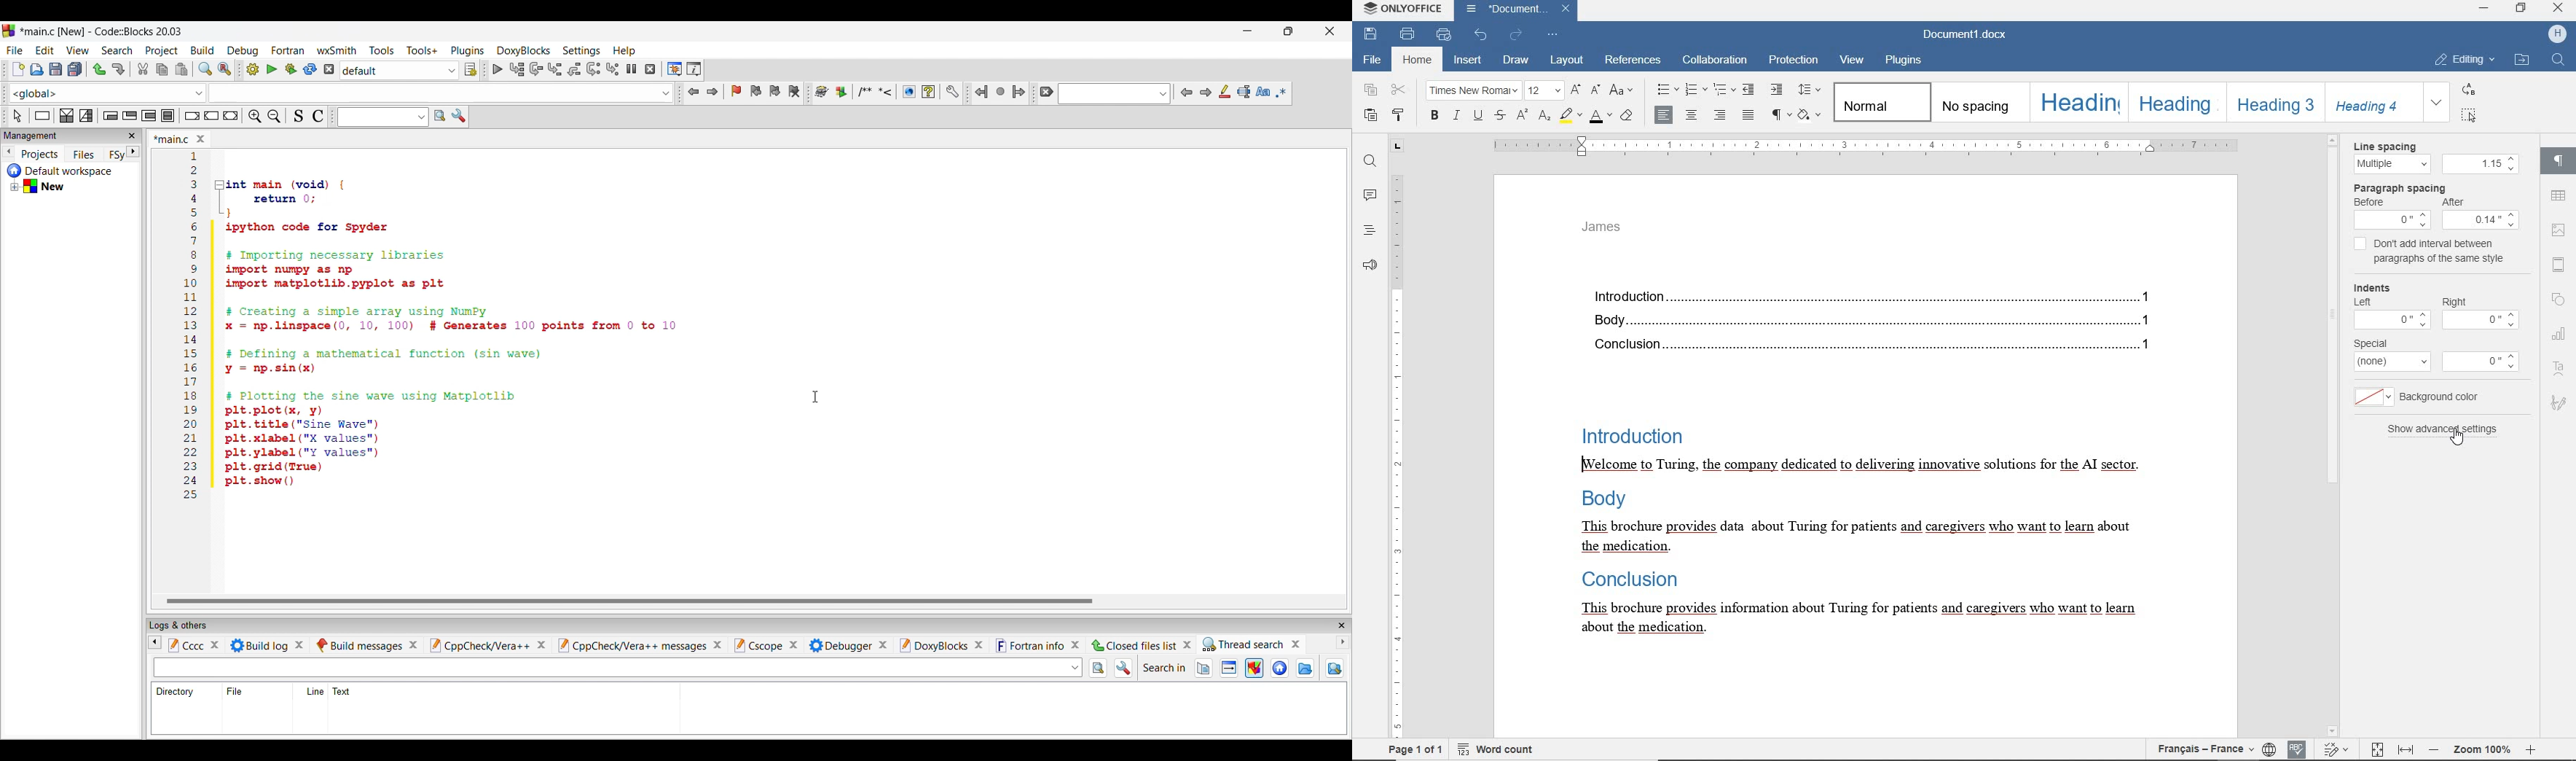 Image resolution: width=2576 pixels, height=784 pixels. What do you see at coordinates (243, 51) in the screenshot?
I see `Debug menu` at bounding box center [243, 51].